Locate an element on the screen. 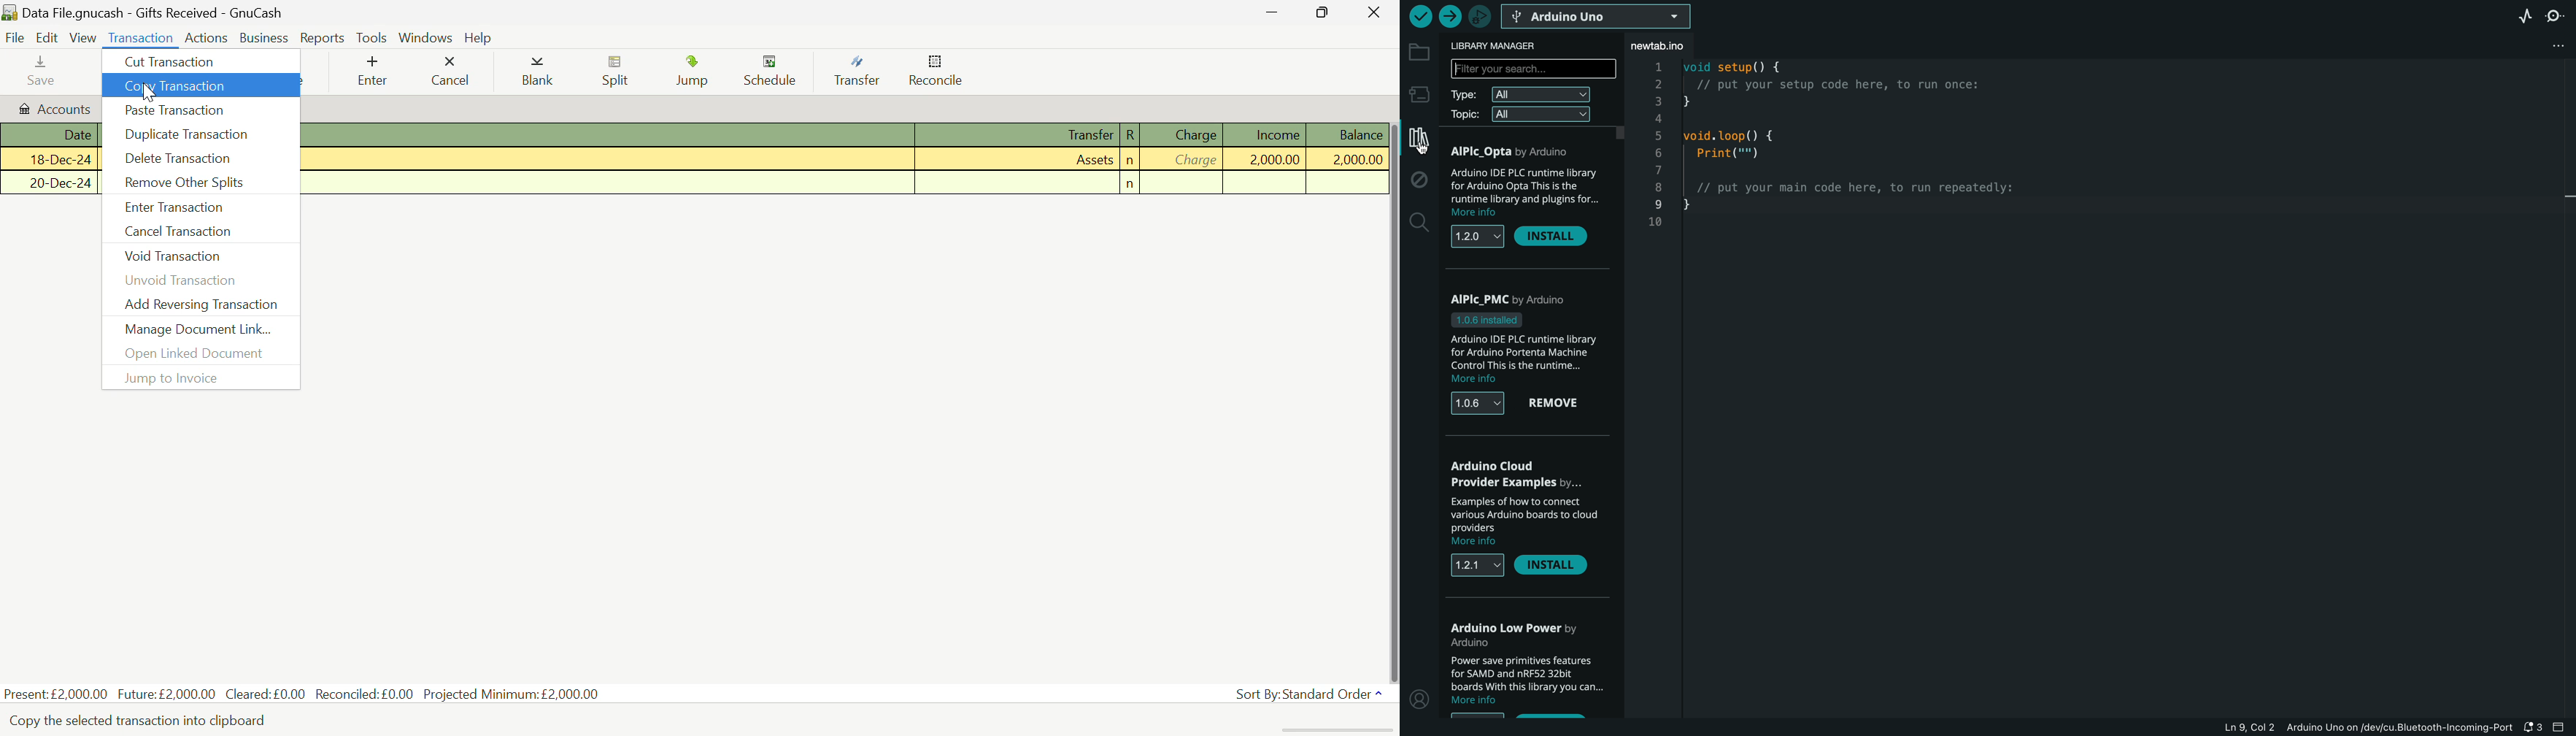 Image resolution: width=2576 pixels, height=756 pixels. Description is located at coordinates (608, 183).